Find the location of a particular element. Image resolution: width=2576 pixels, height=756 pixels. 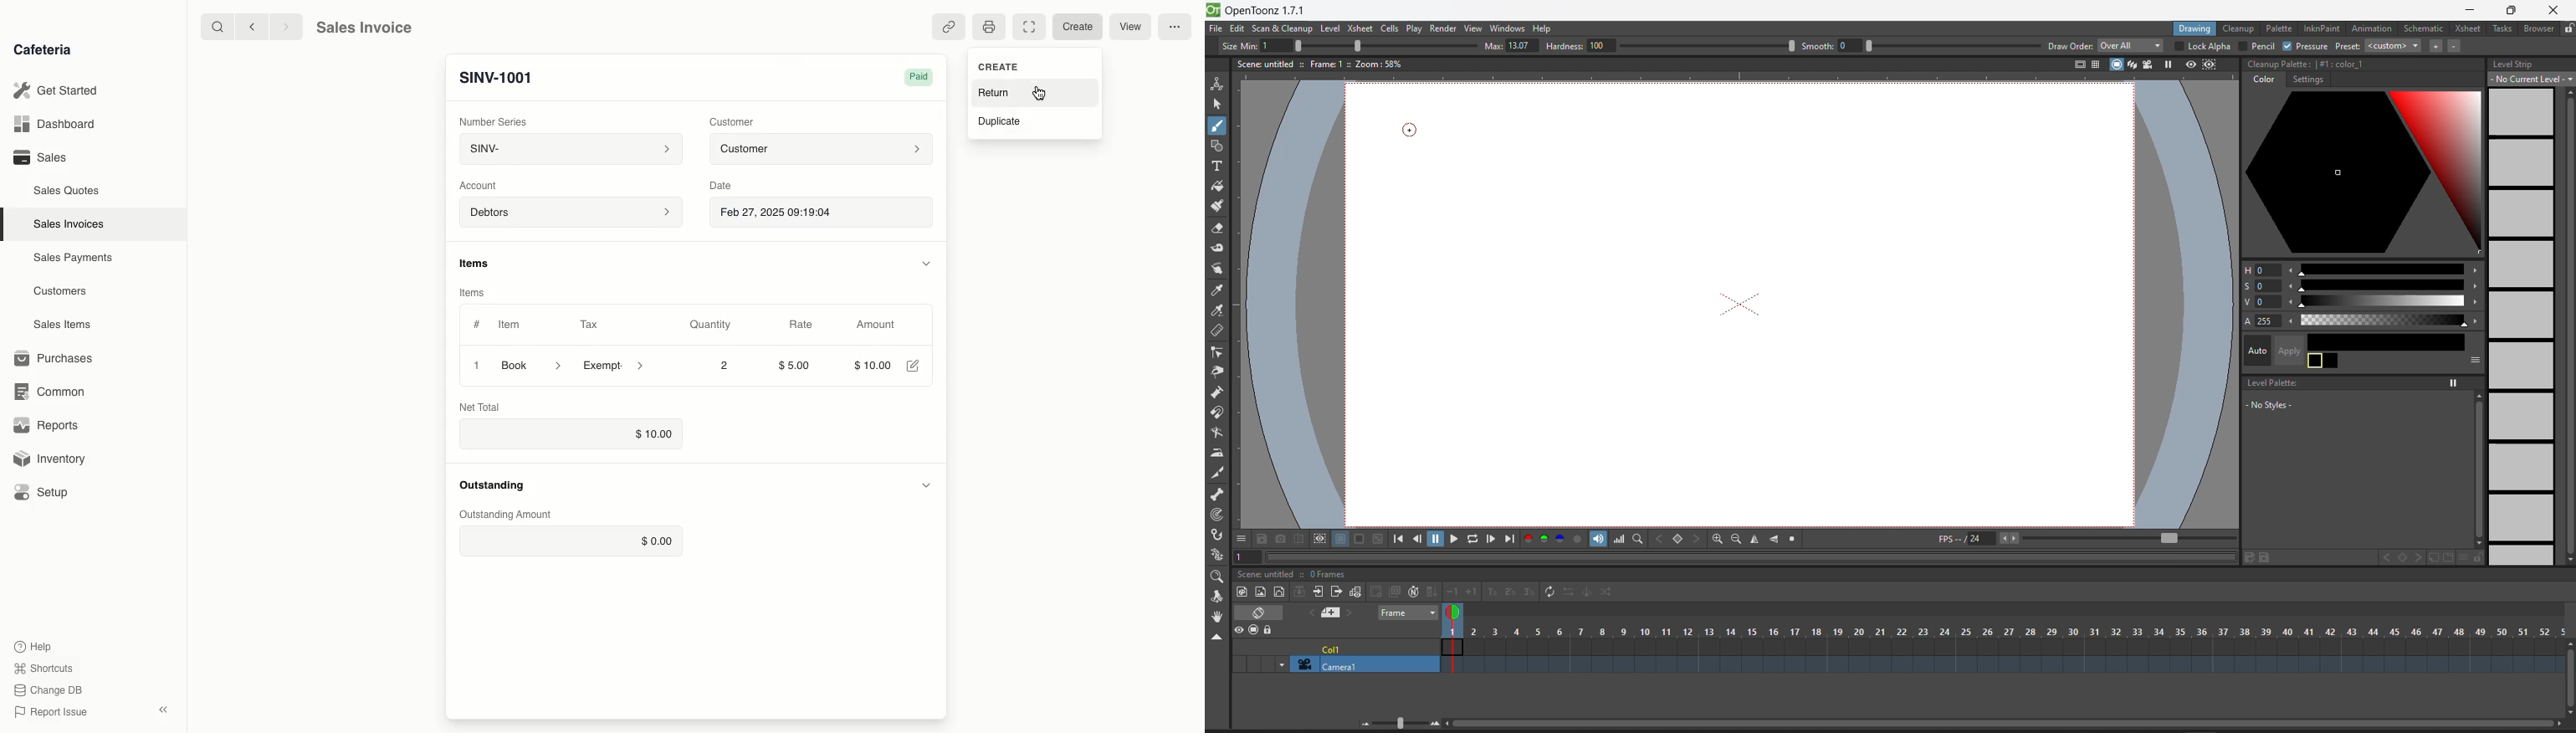

view is located at coordinates (1131, 28).